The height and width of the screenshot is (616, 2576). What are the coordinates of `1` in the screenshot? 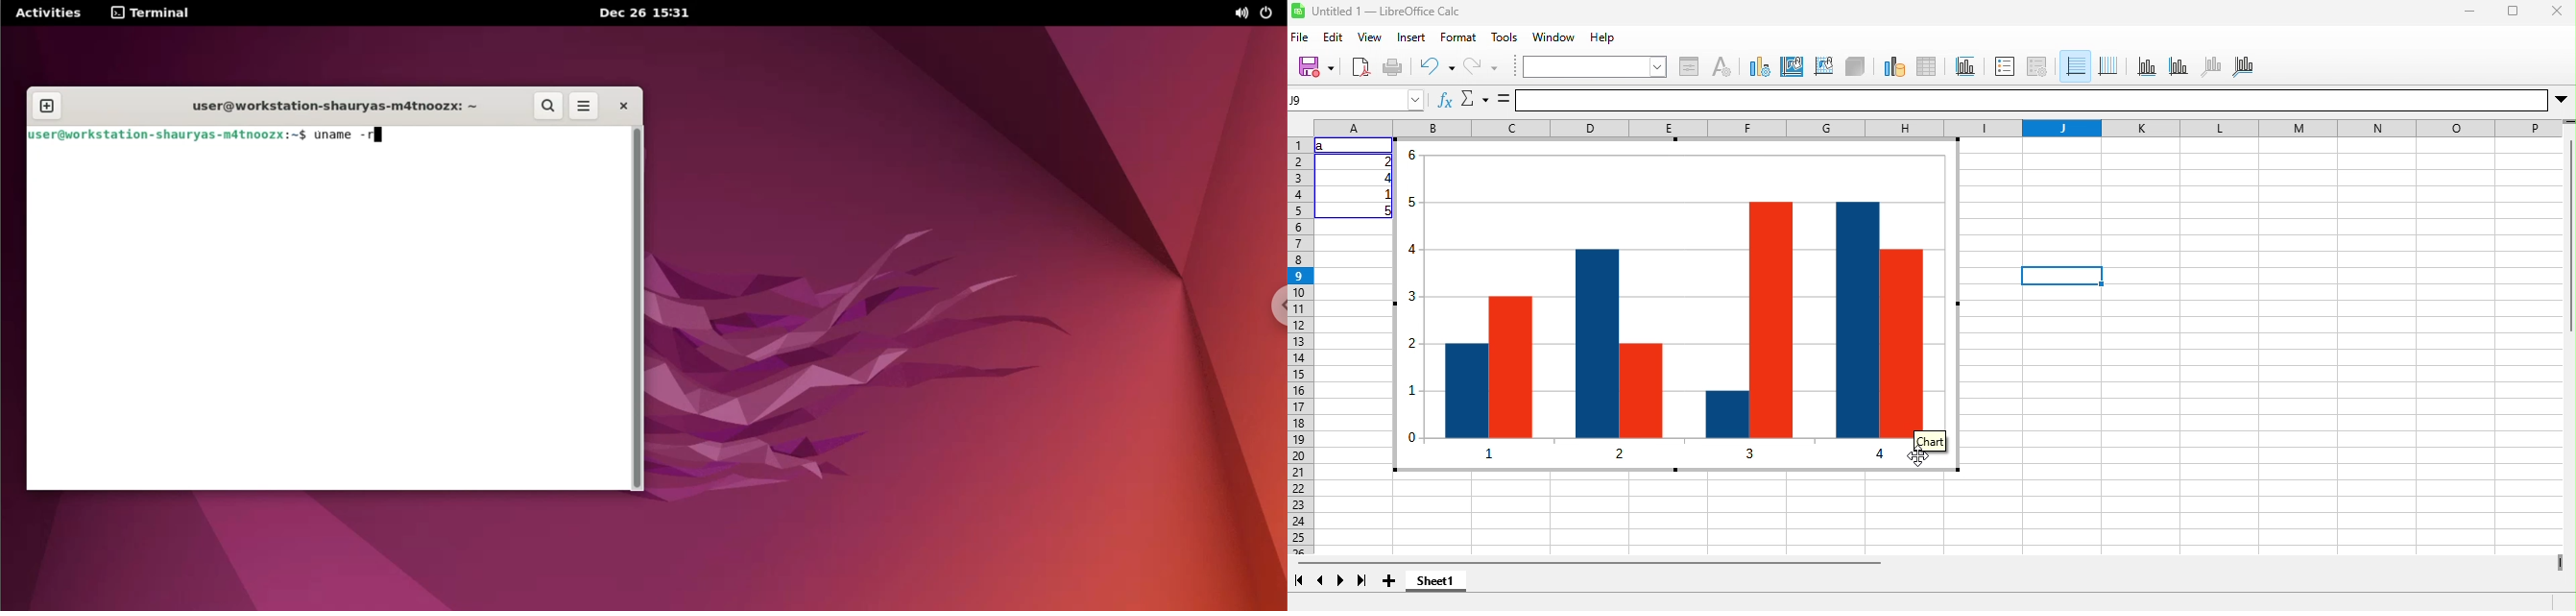 It's located at (1386, 194).